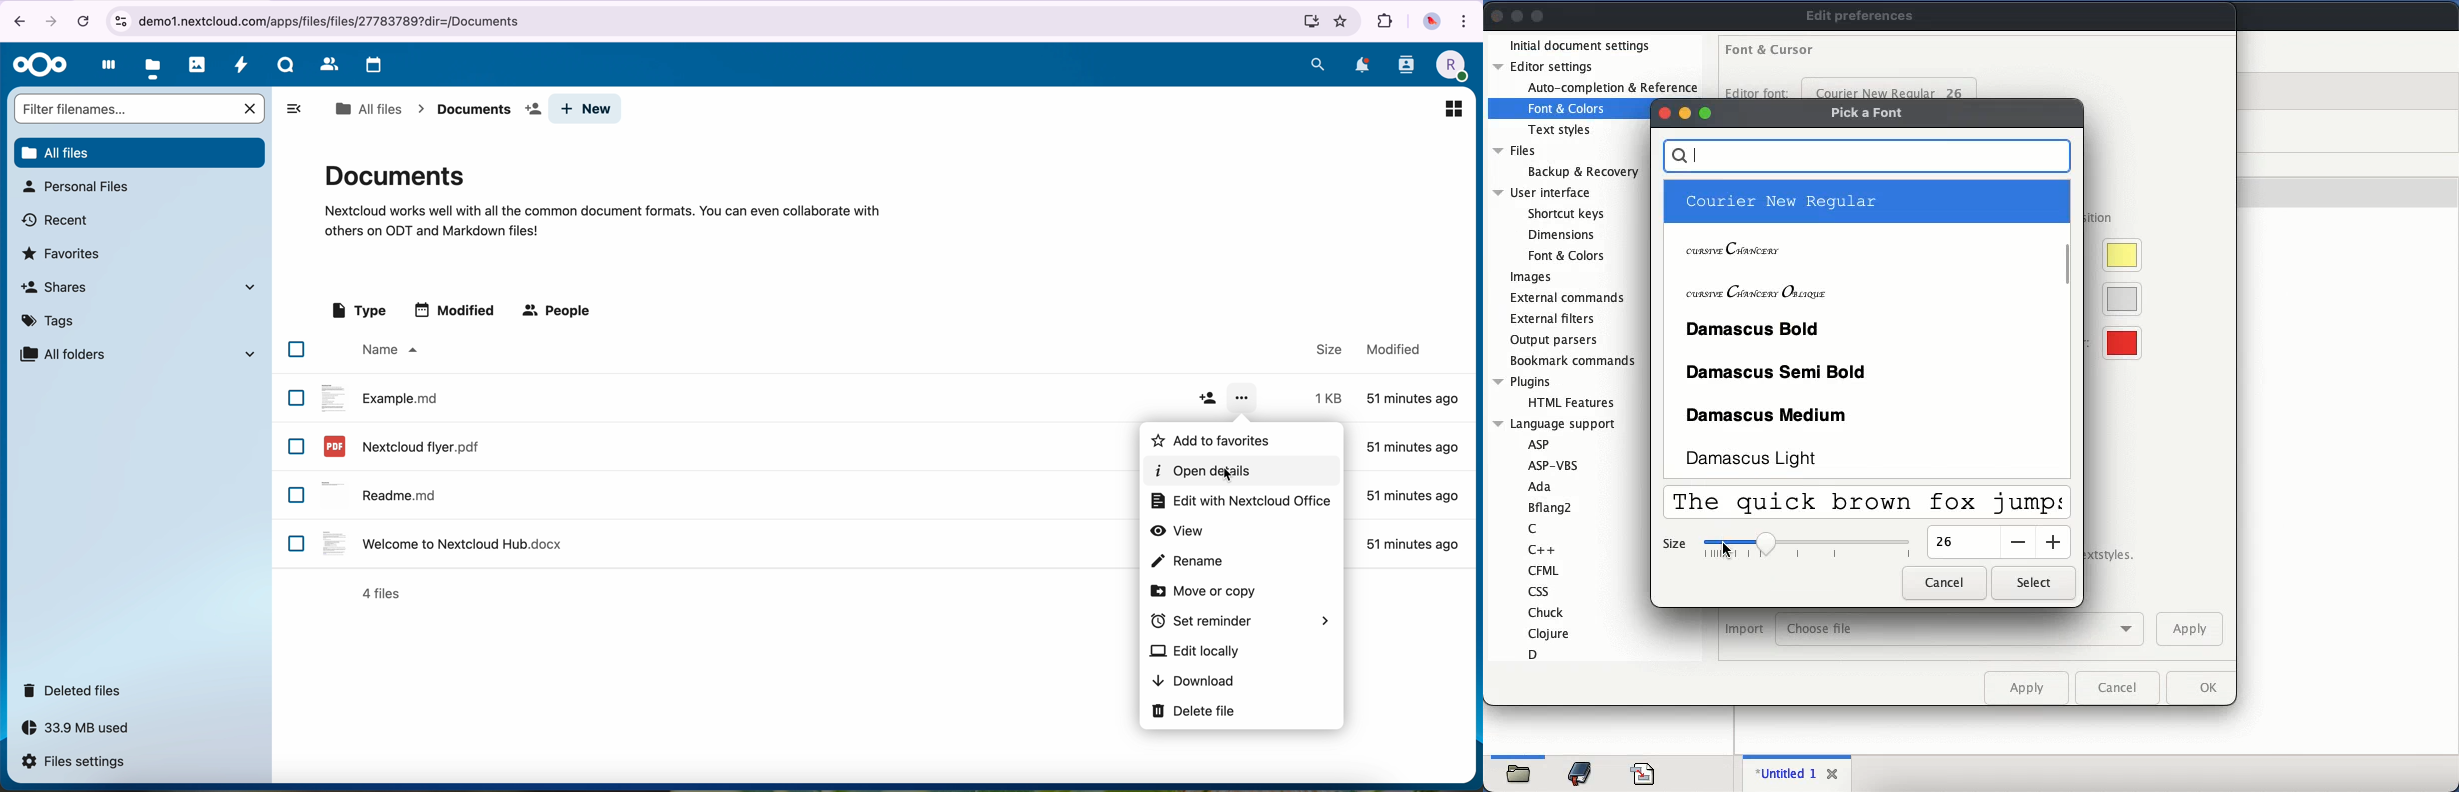 The image size is (2464, 812). I want to click on toggle sidebar, so click(293, 108).